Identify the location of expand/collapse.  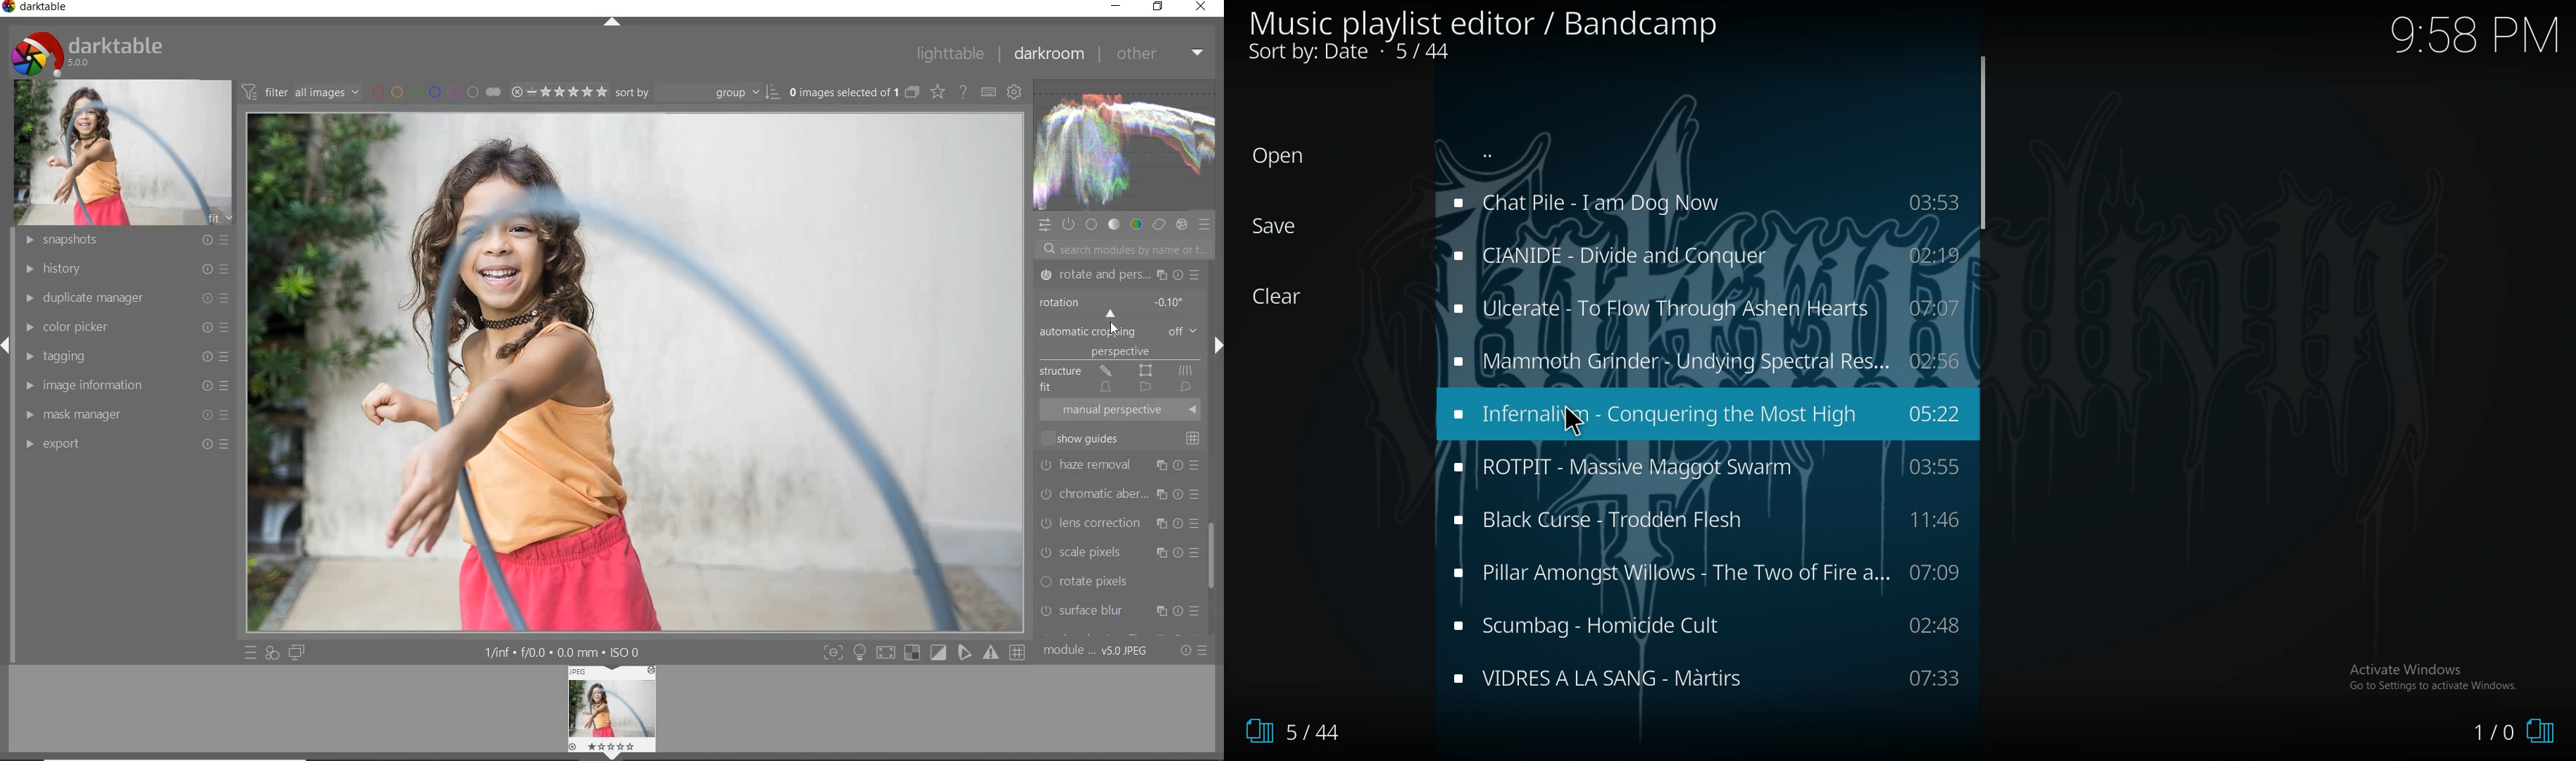
(610, 23).